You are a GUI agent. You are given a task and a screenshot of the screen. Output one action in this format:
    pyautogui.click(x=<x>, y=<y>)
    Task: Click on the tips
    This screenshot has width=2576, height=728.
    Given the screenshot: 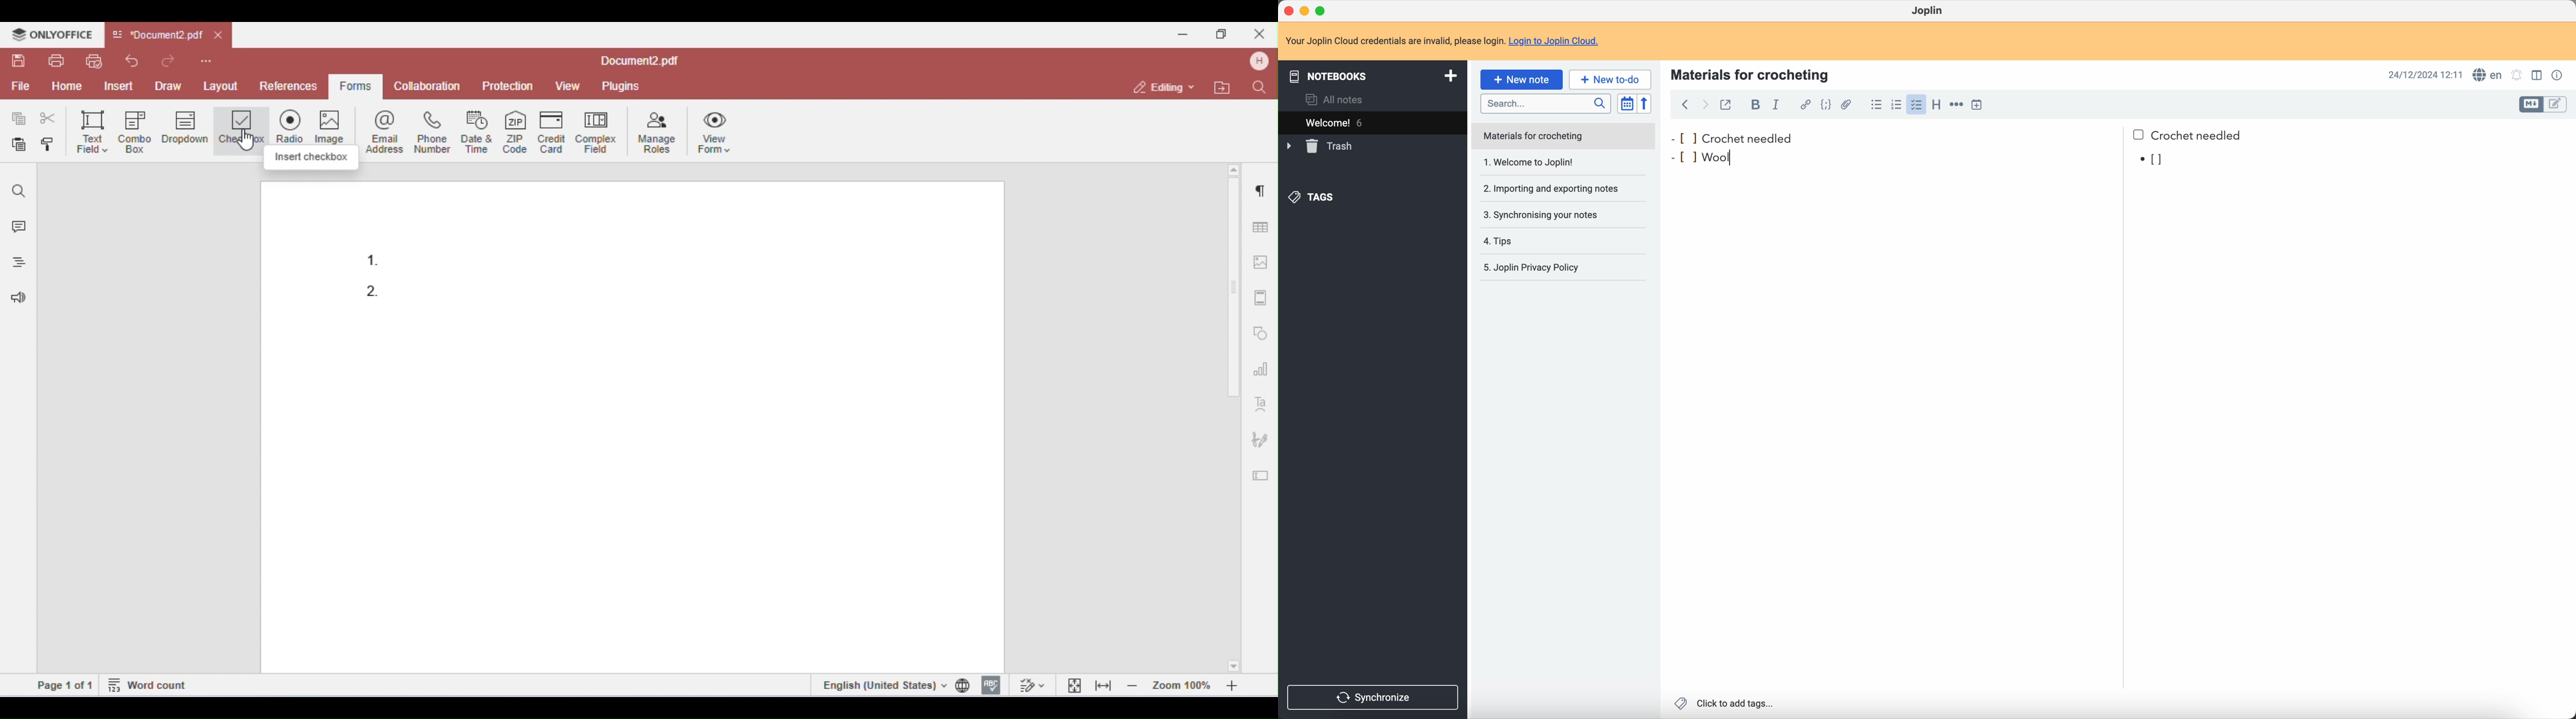 What is the action you would take?
    pyautogui.click(x=1544, y=241)
    